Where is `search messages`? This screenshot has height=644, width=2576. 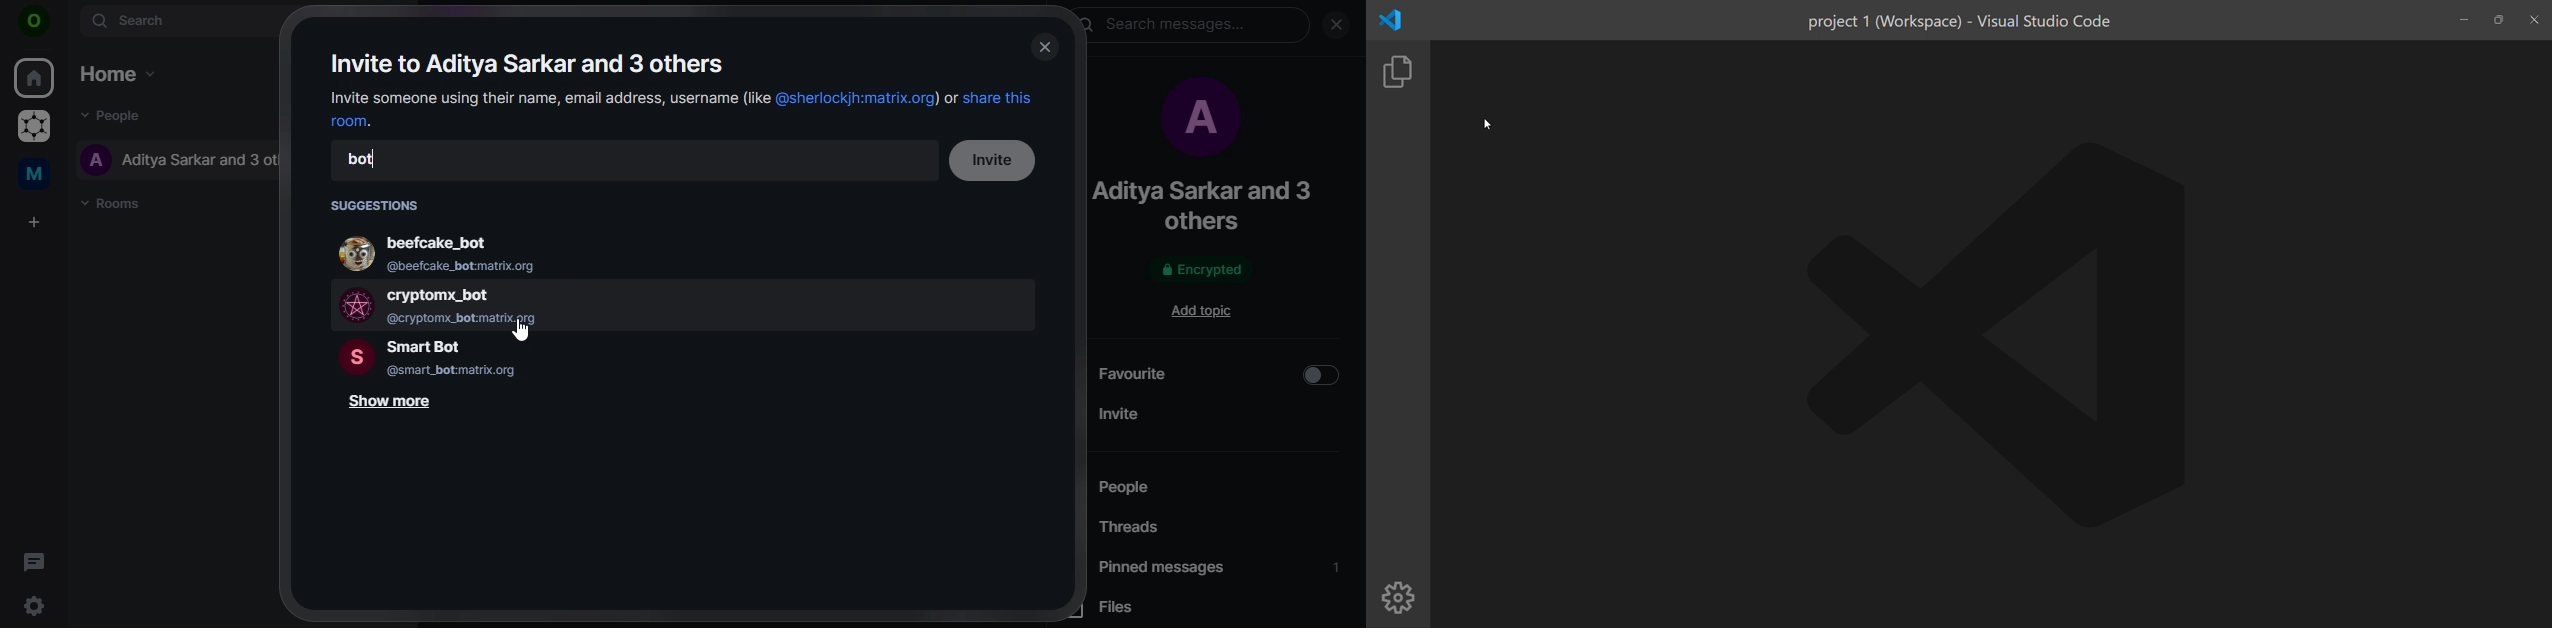
search messages is located at coordinates (1193, 27).